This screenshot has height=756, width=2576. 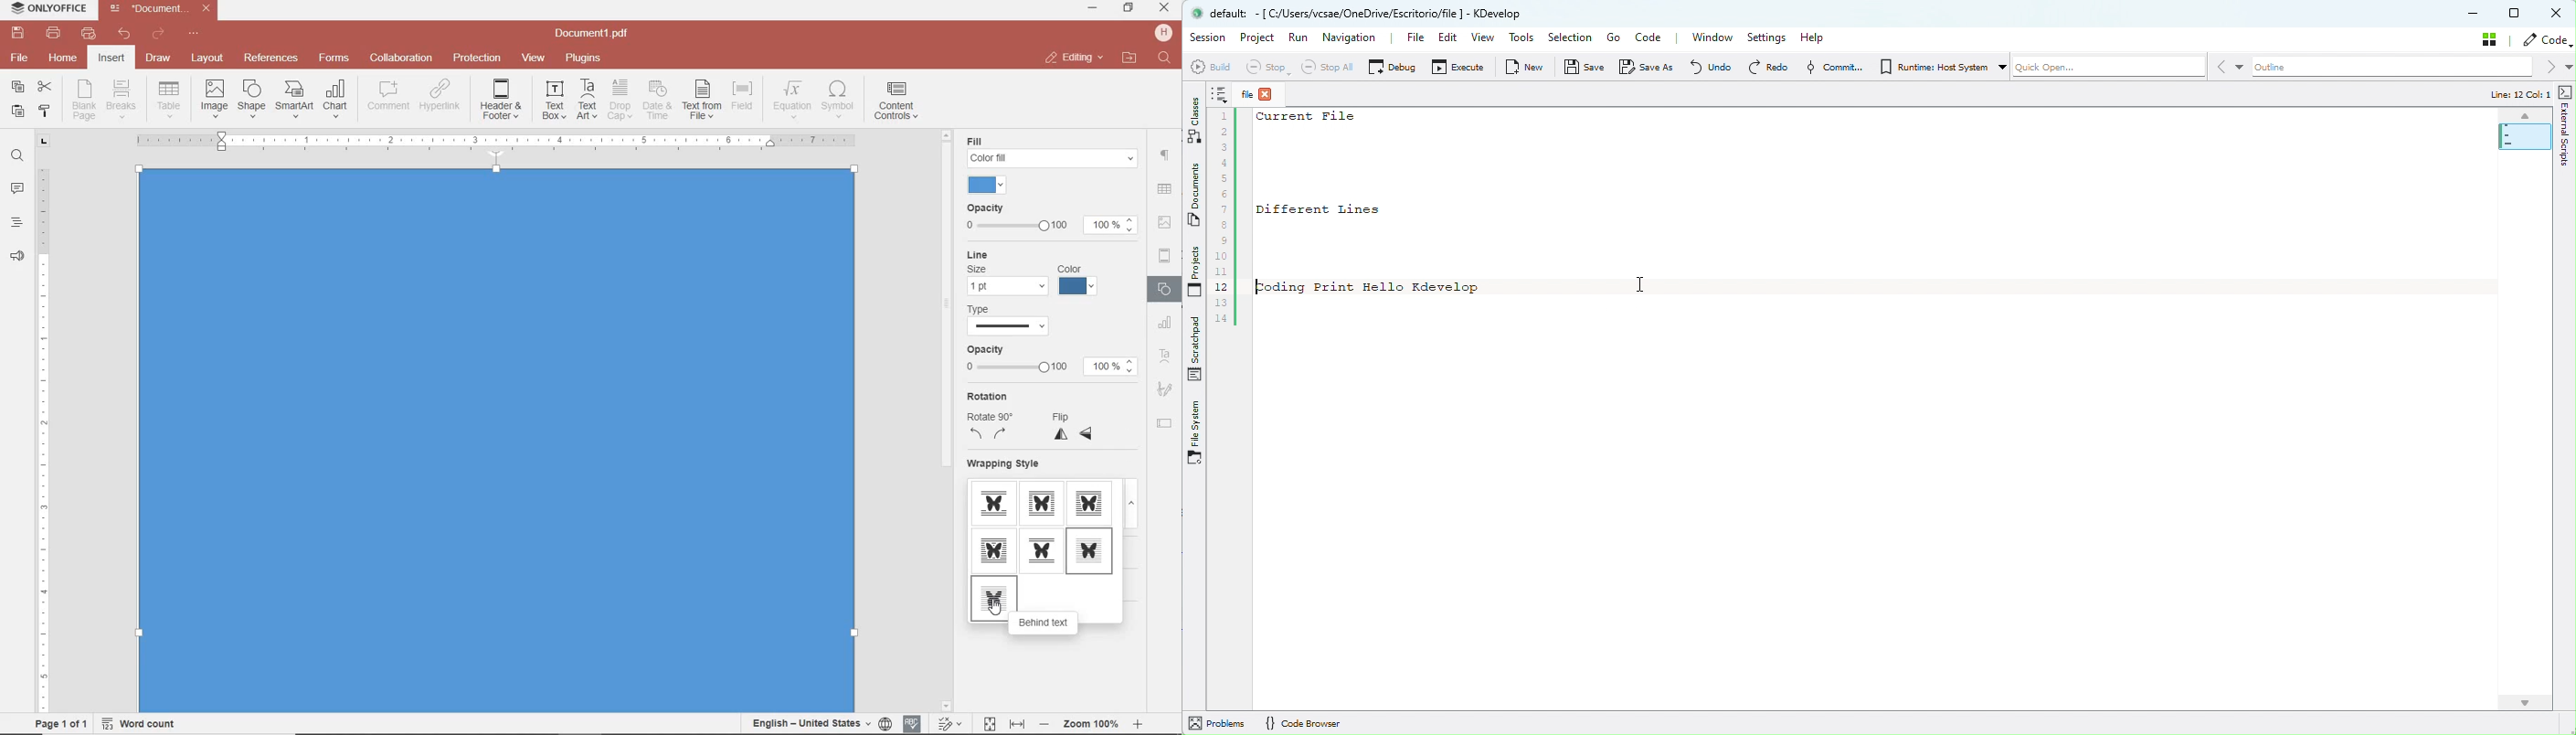 What do you see at coordinates (44, 88) in the screenshot?
I see `cut` at bounding box center [44, 88].